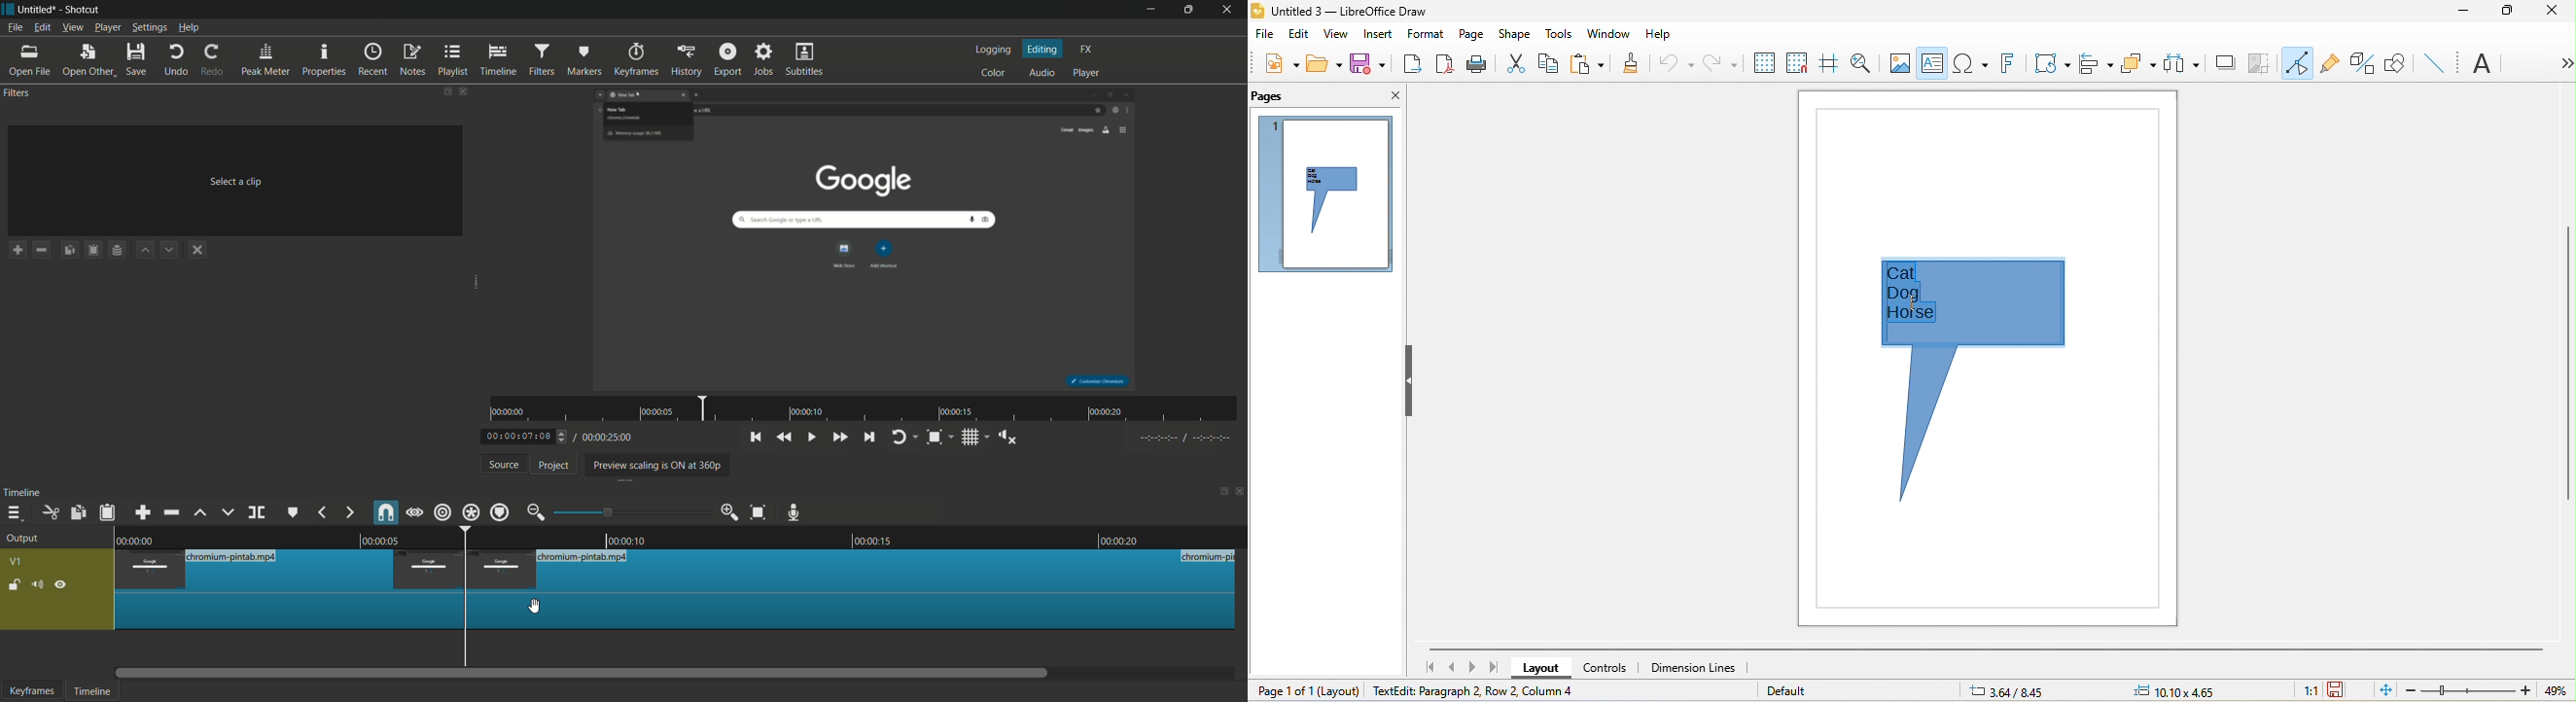 The width and height of the screenshot is (2576, 728). Describe the element at coordinates (992, 51) in the screenshot. I see `logging` at that location.